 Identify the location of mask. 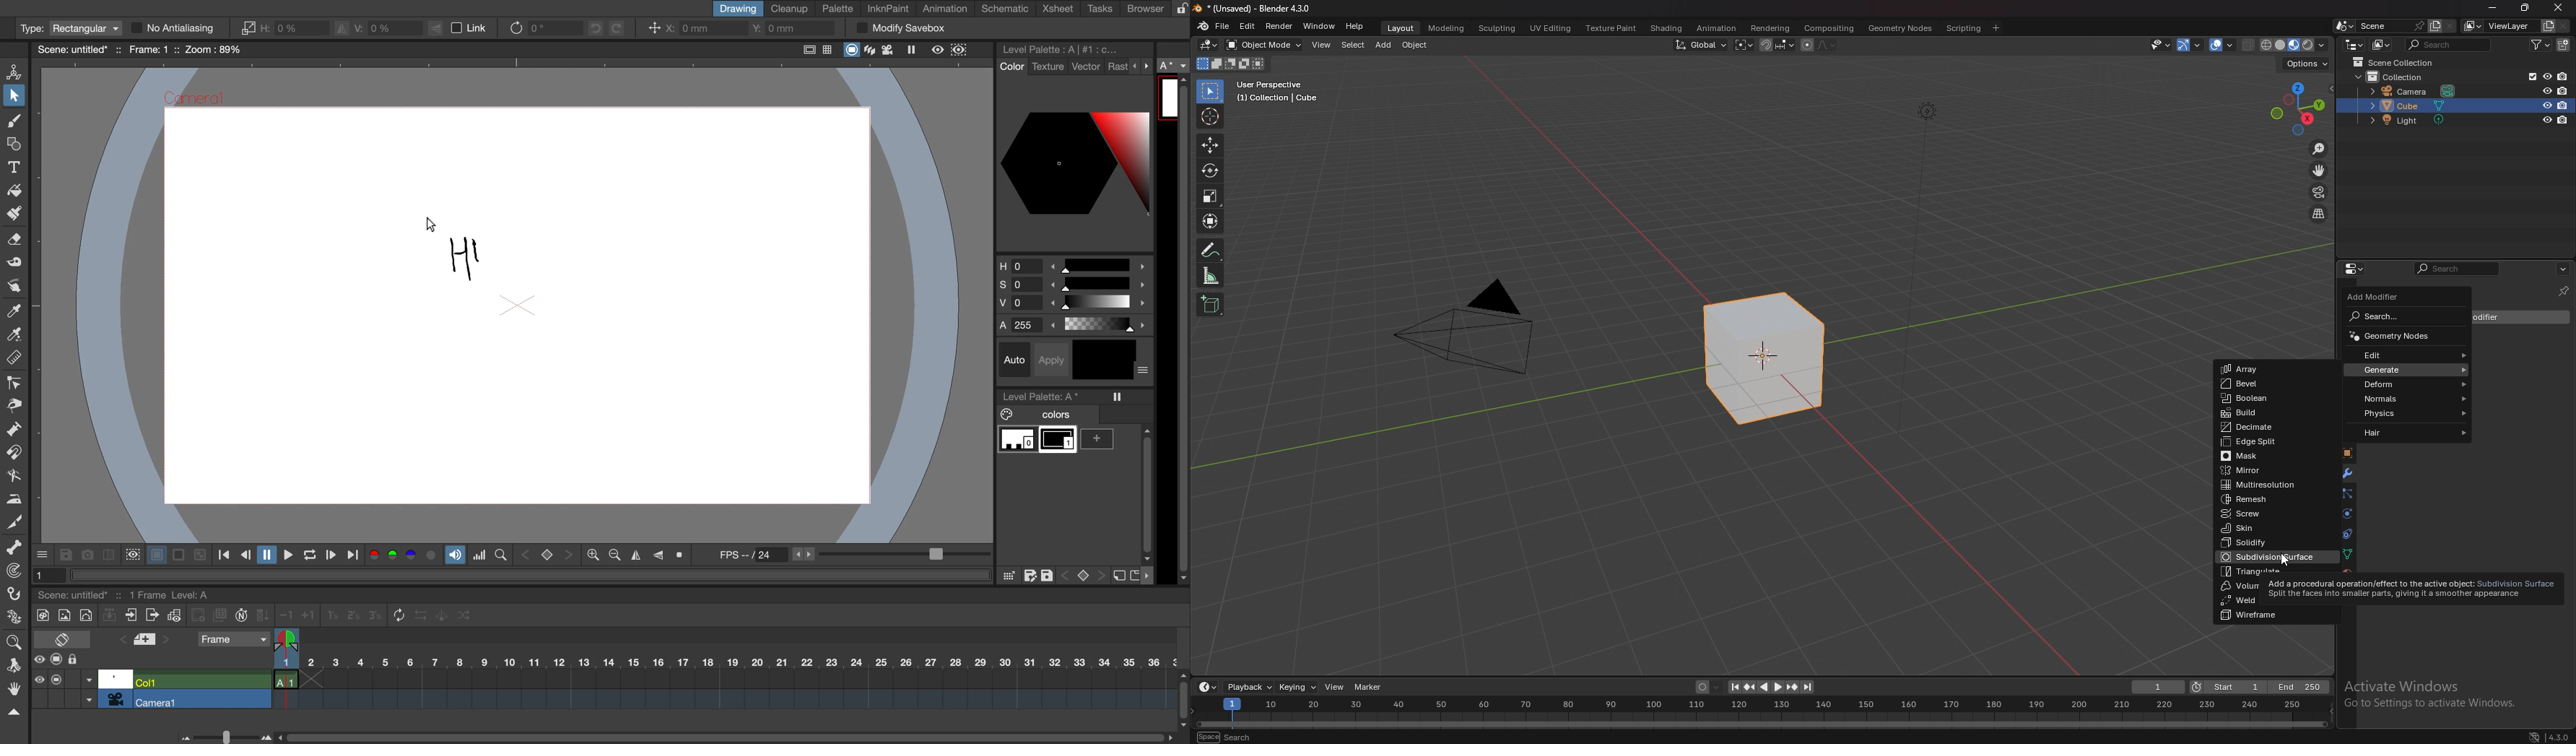
(2270, 457).